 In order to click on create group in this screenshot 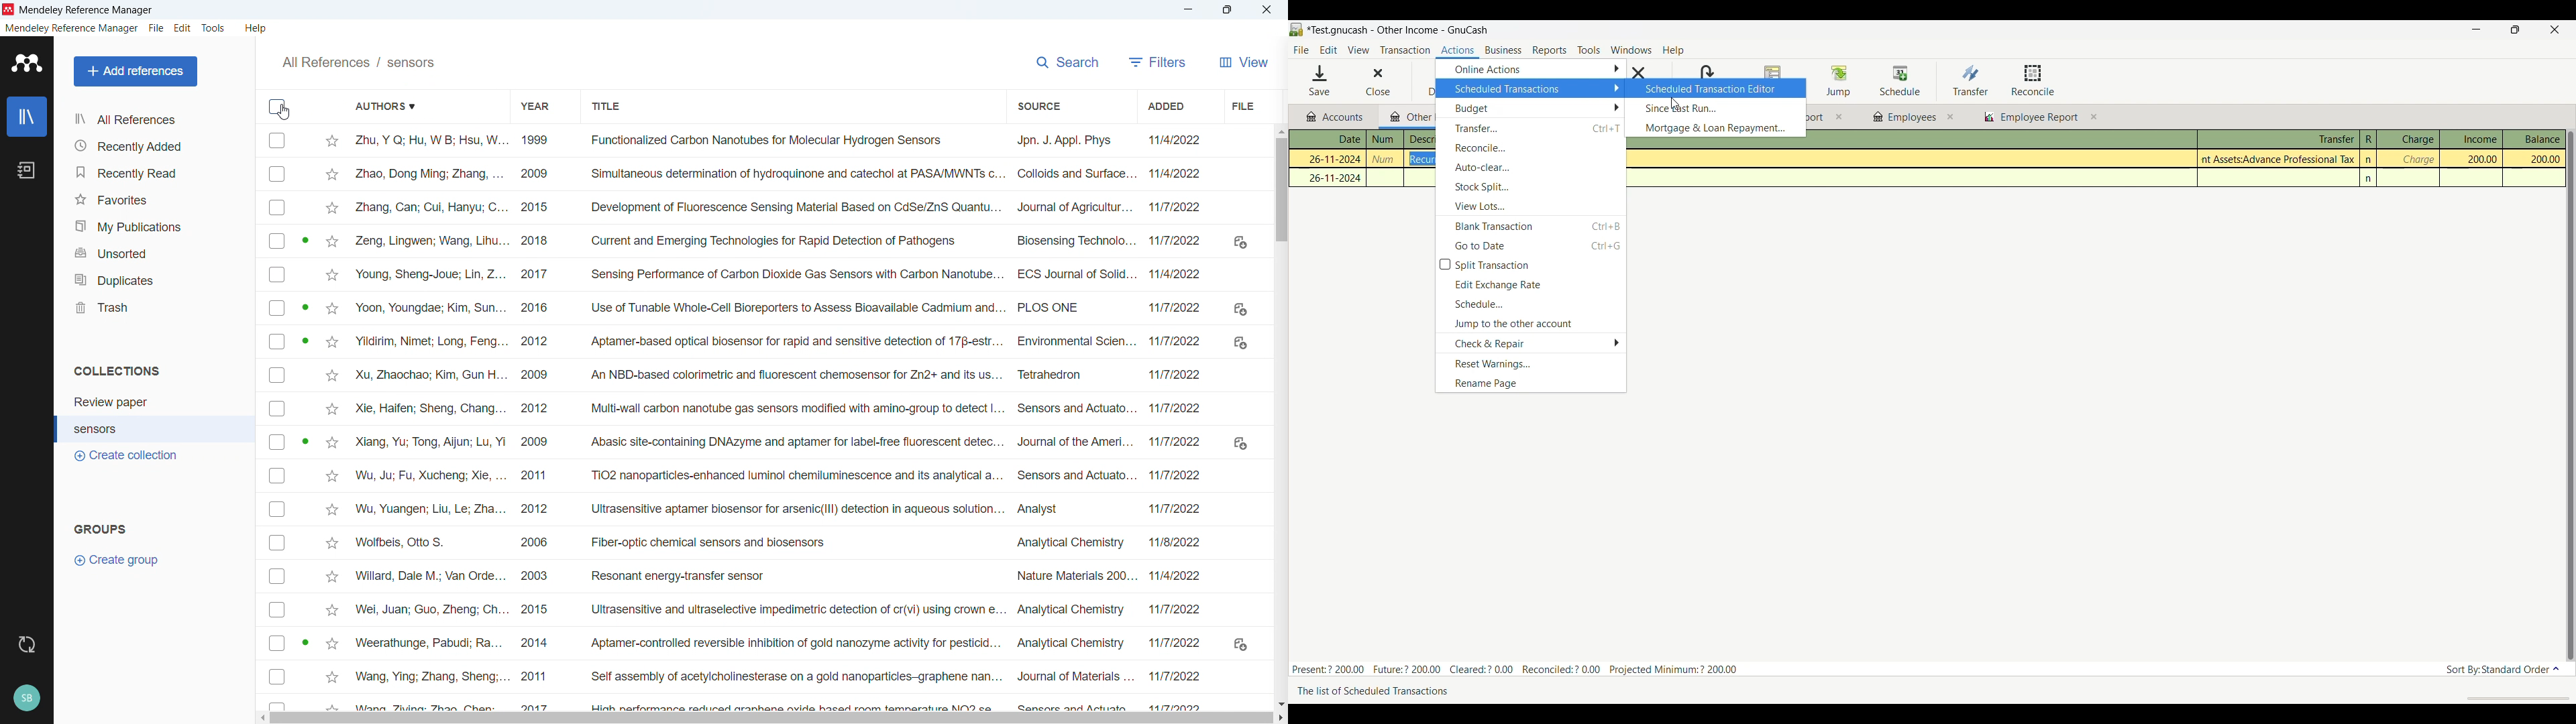, I will do `click(116, 560)`.